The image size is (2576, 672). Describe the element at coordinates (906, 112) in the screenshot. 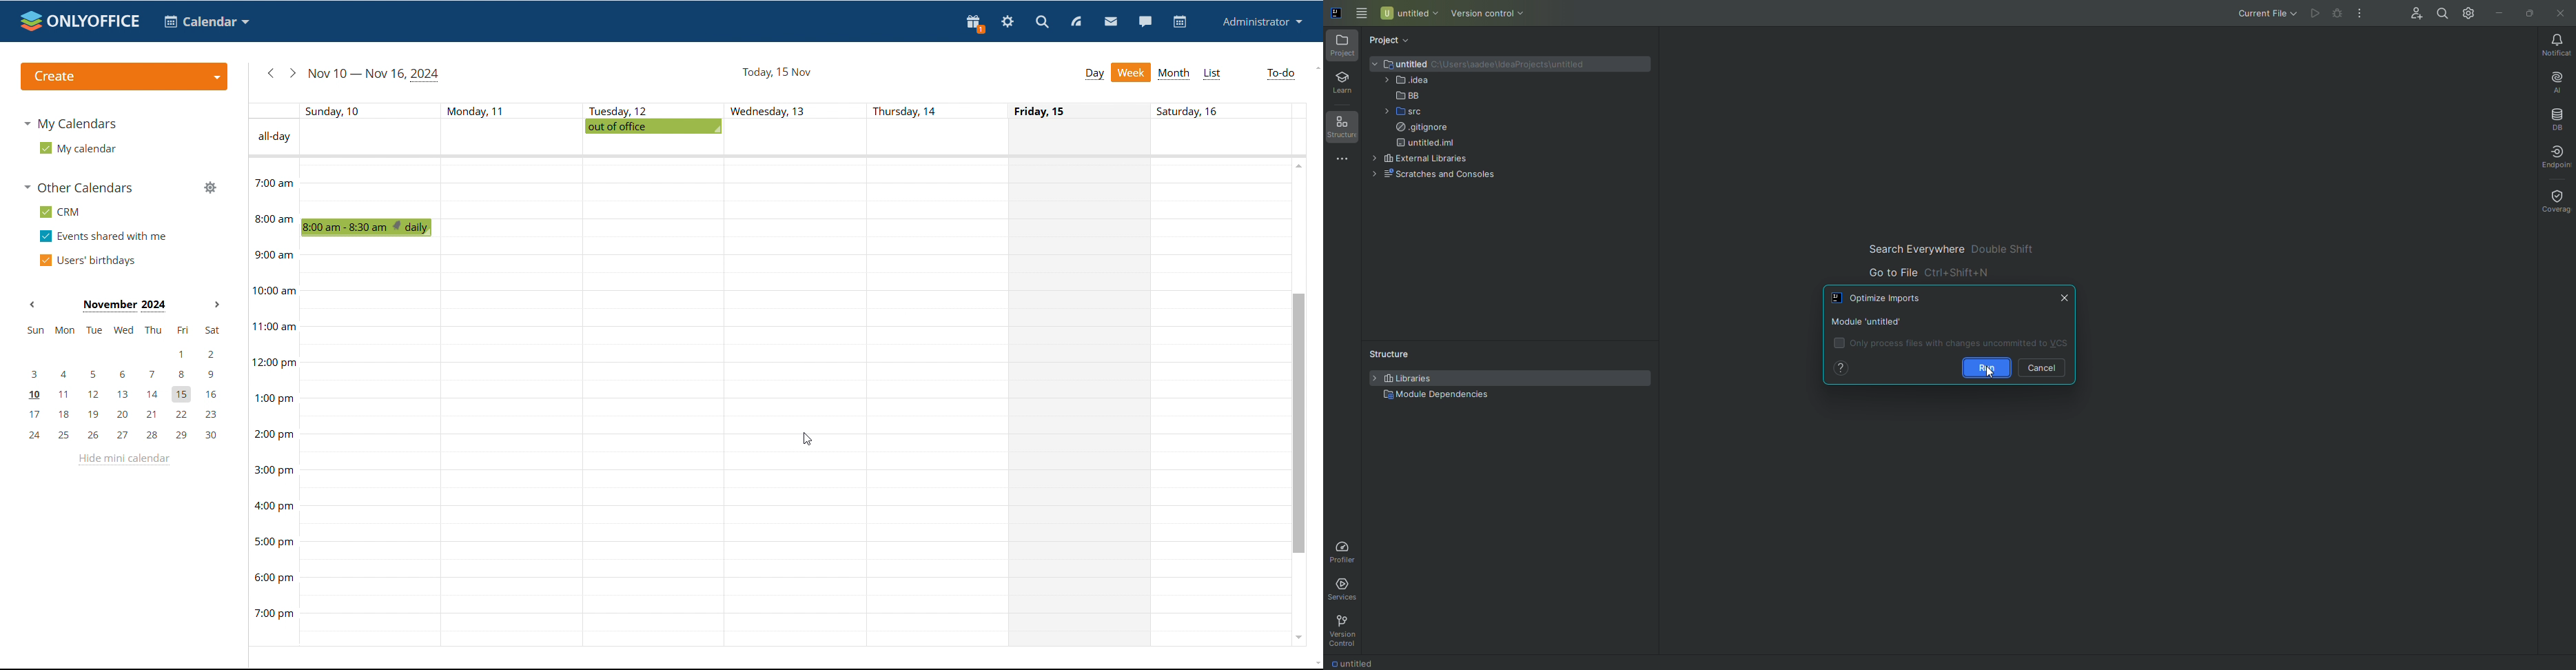

I see `` at that location.